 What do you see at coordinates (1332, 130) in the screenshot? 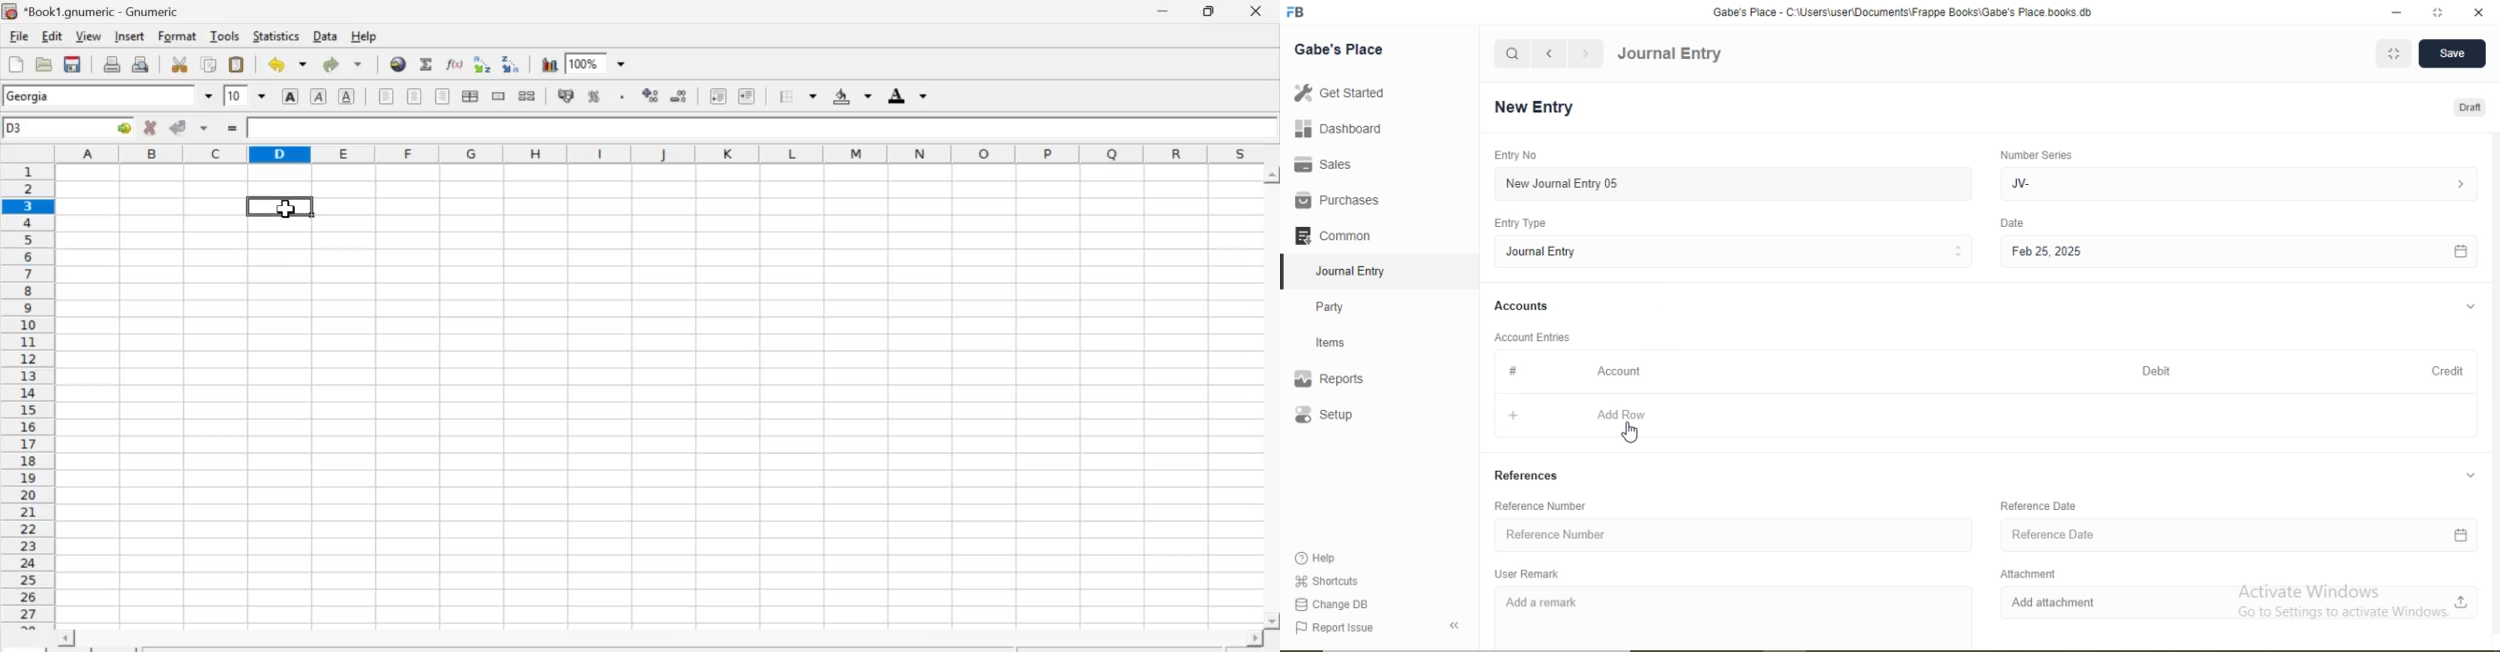
I see `Dashboard` at bounding box center [1332, 130].